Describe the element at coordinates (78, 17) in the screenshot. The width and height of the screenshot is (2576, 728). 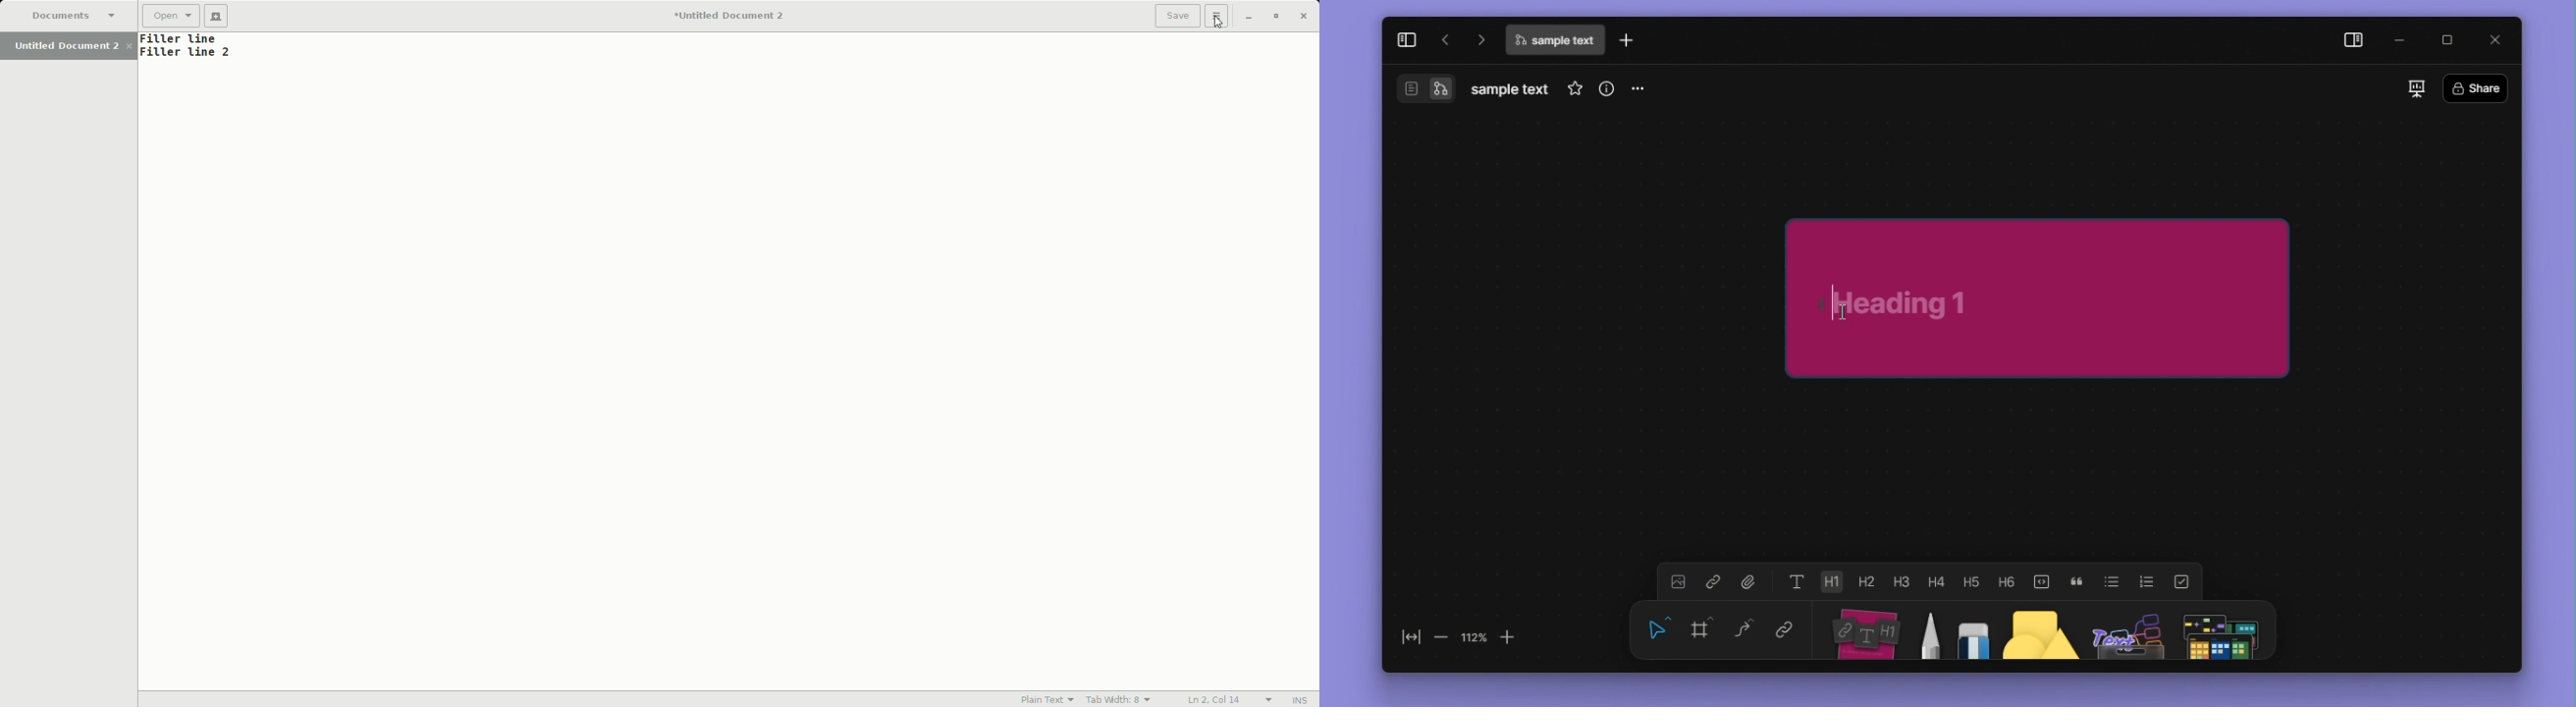
I see `Documents` at that location.